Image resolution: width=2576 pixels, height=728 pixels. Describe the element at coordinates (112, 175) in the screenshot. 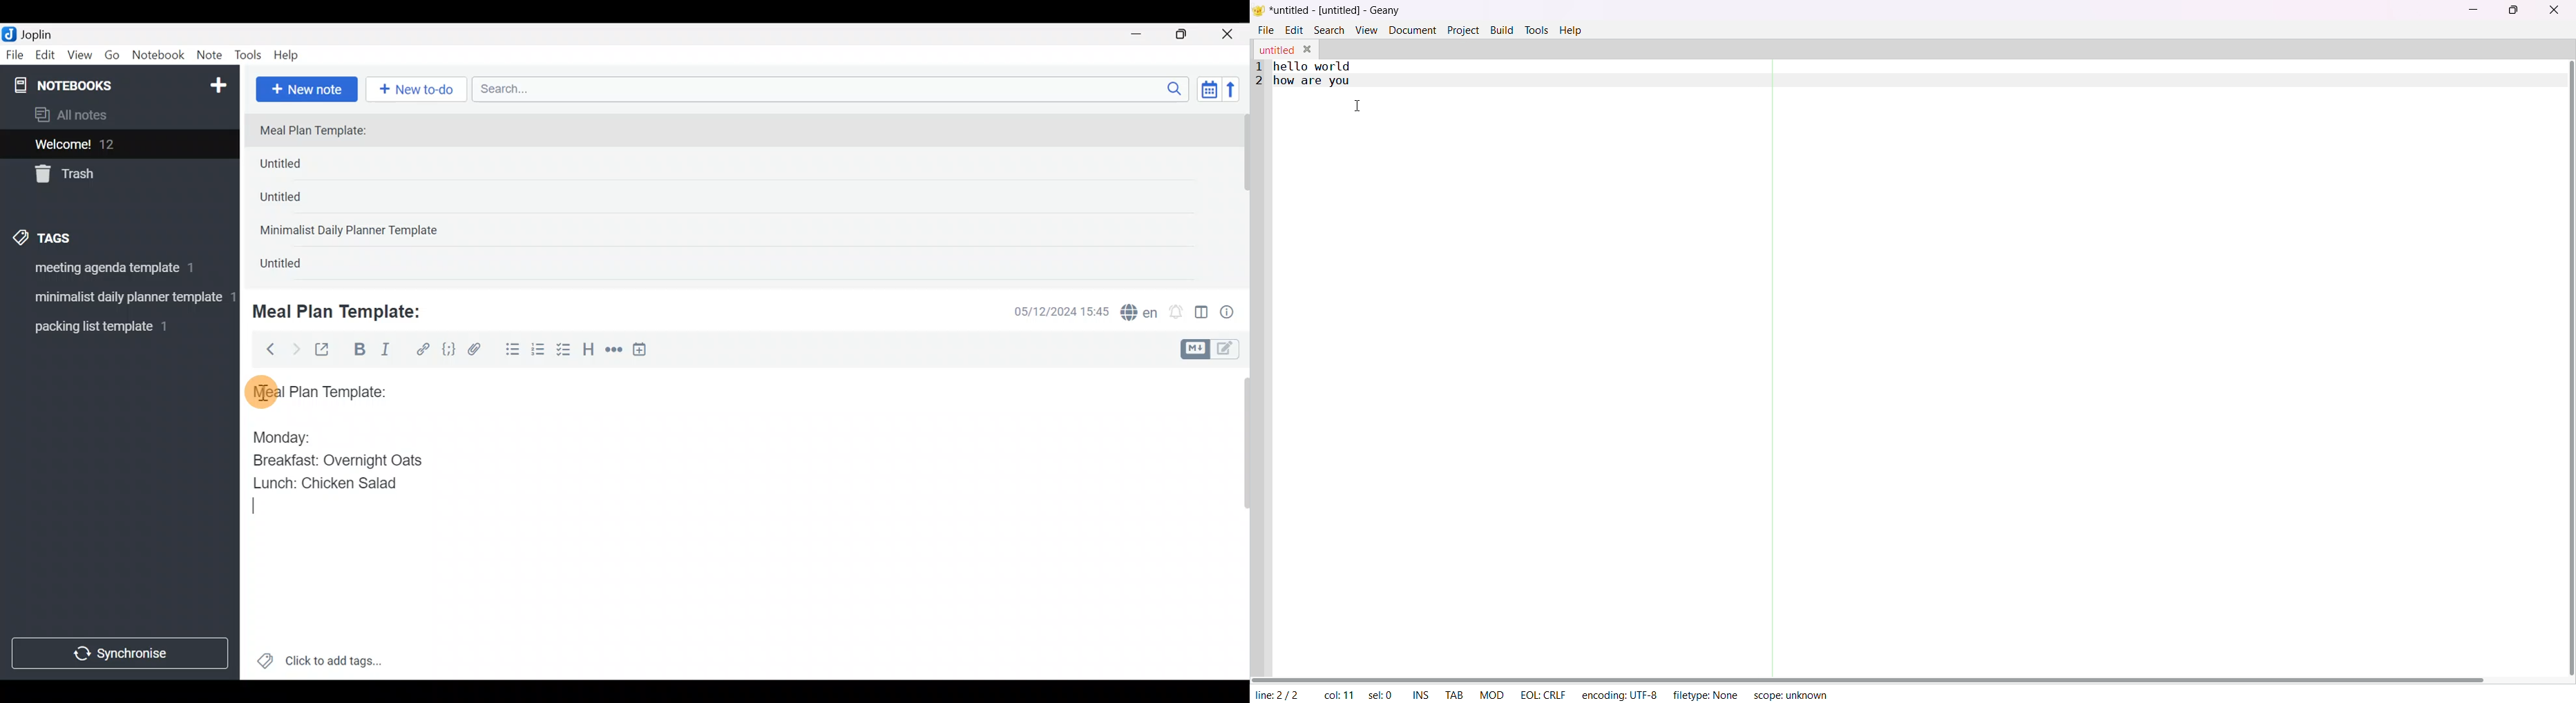

I see `Trash` at that location.